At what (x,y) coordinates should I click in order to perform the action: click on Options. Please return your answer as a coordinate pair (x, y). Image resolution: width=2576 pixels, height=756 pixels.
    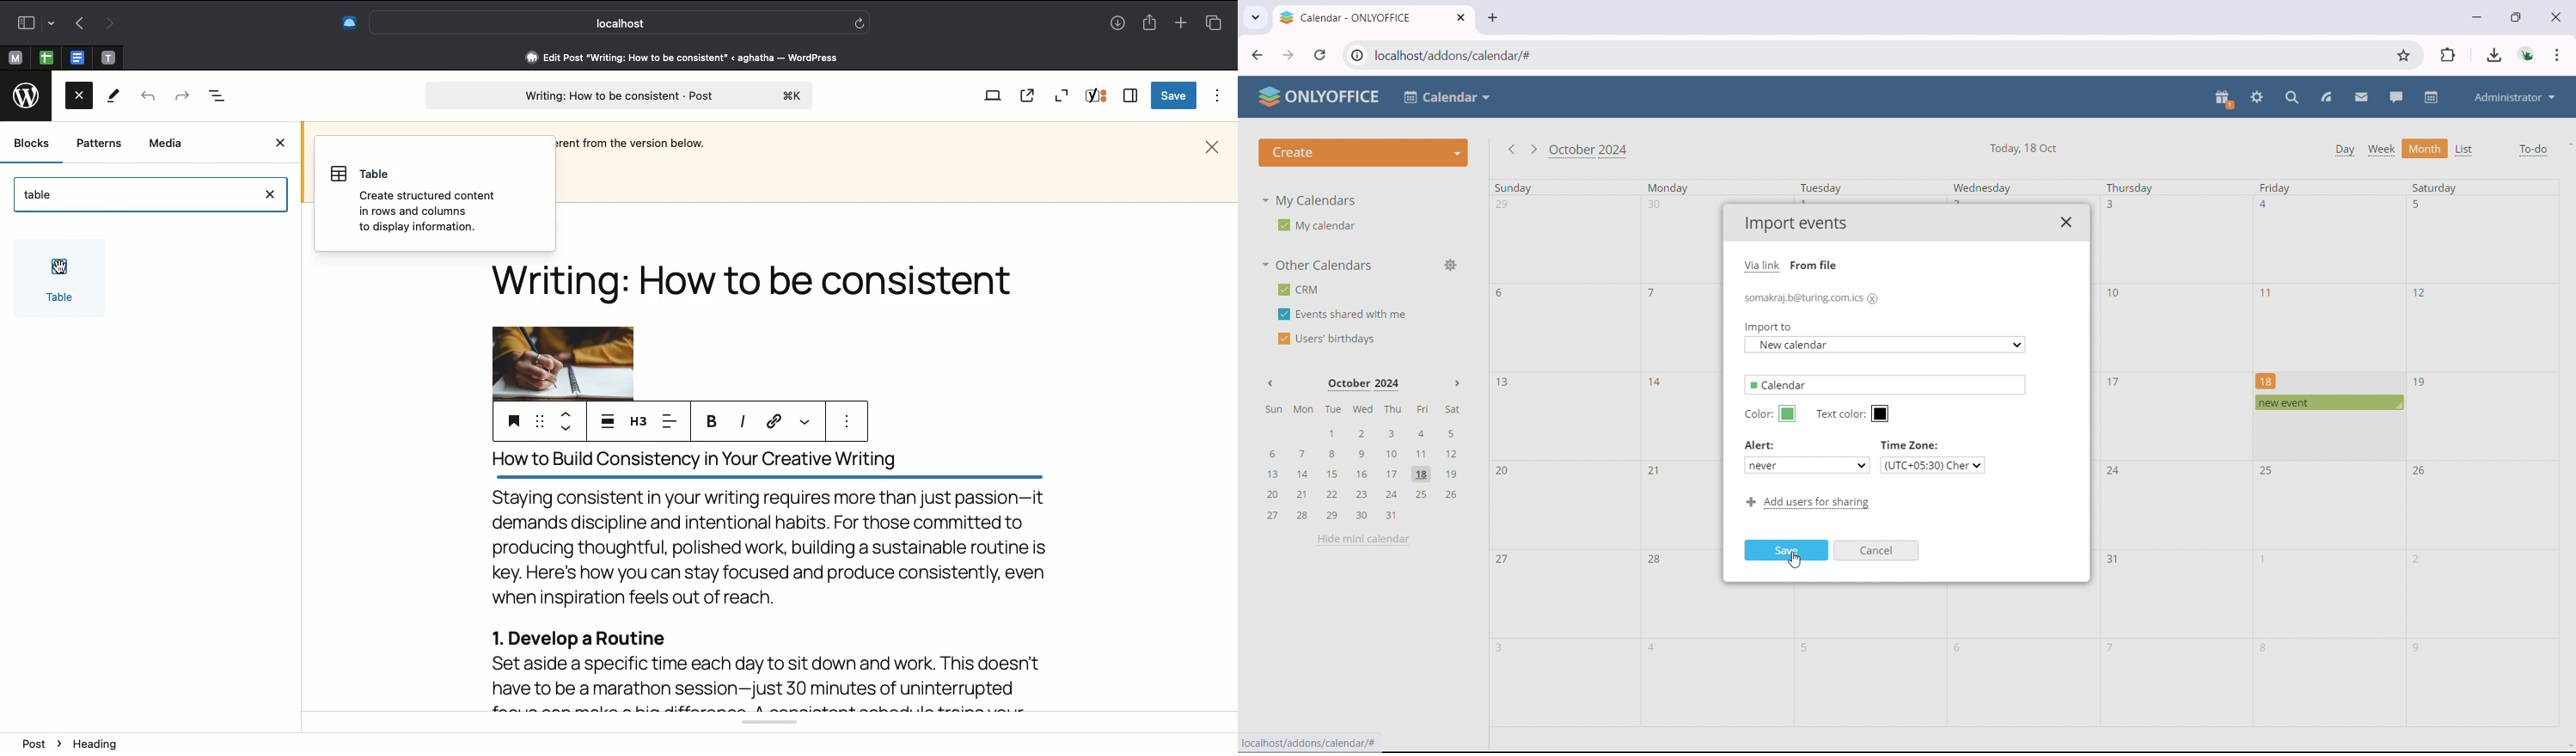
    Looking at the image, I should click on (1219, 96).